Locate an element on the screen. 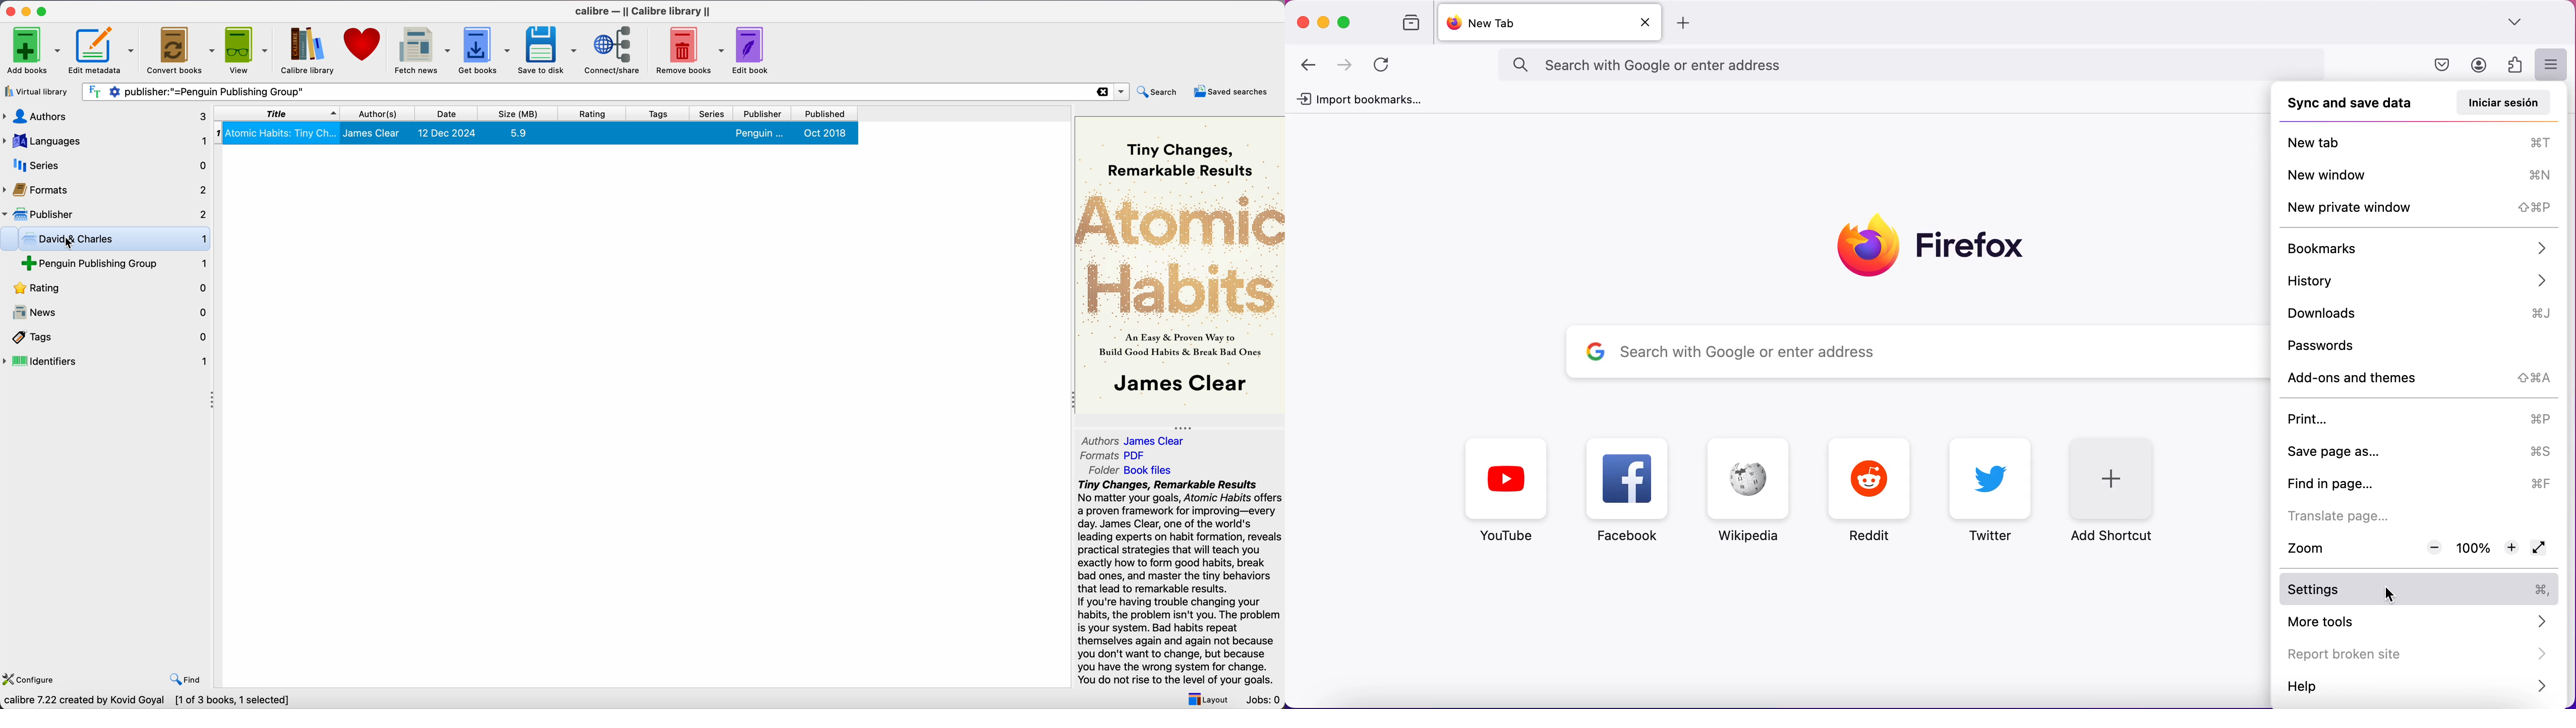 The height and width of the screenshot is (728, 2576). minimize is located at coordinates (26, 11).